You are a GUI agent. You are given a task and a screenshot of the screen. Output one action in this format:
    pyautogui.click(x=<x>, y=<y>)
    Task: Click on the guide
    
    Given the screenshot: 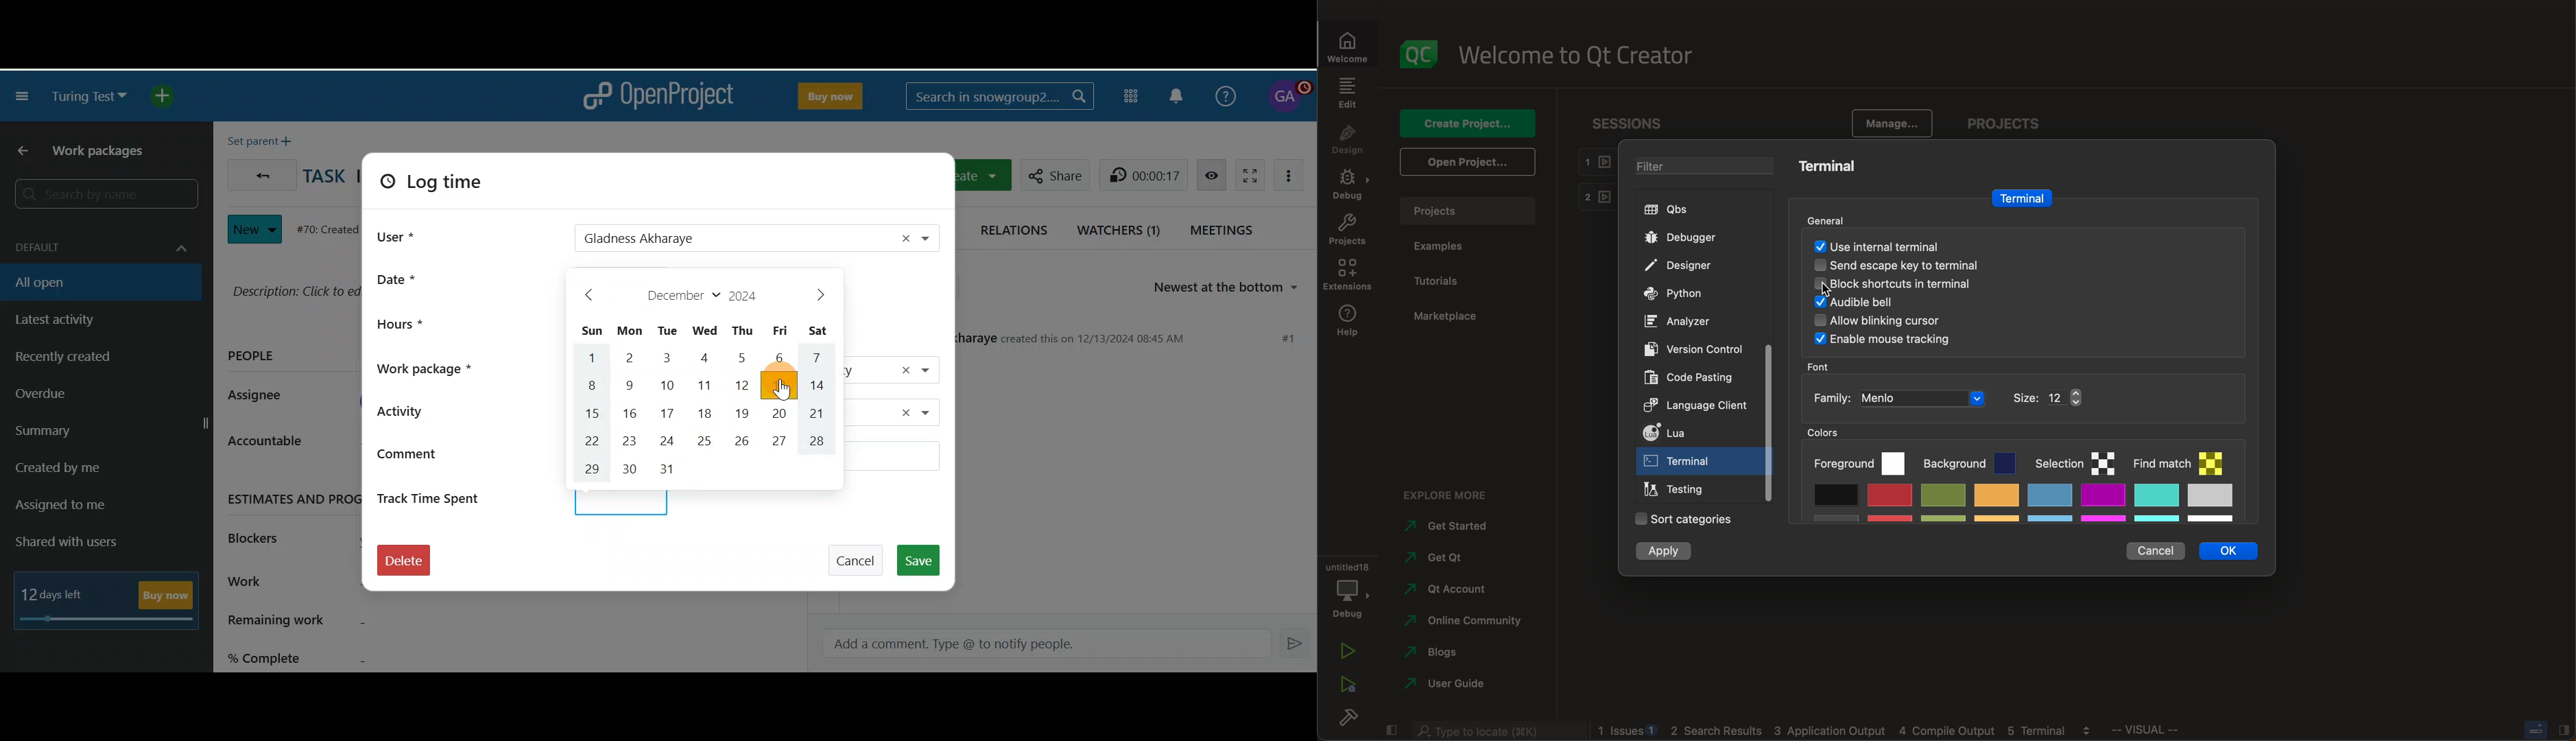 What is the action you would take?
    pyautogui.click(x=1450, y=682)
    